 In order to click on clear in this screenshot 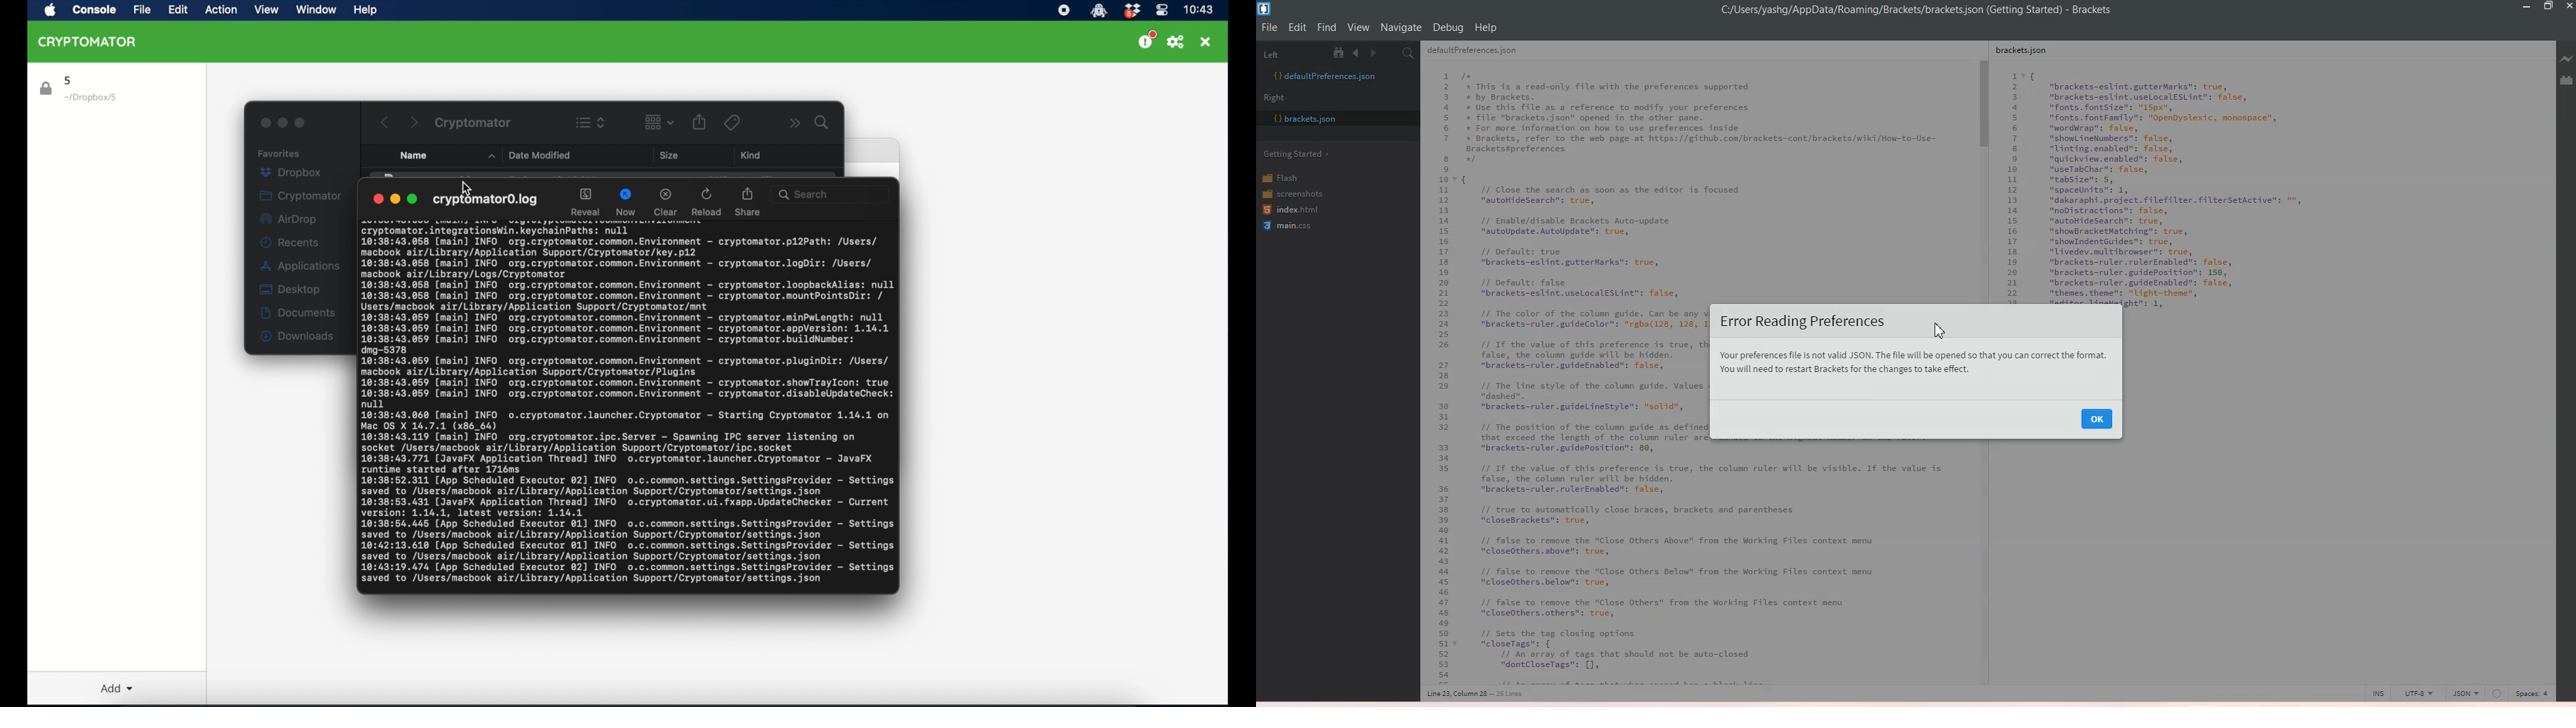, I will do `click(666, 194)`.